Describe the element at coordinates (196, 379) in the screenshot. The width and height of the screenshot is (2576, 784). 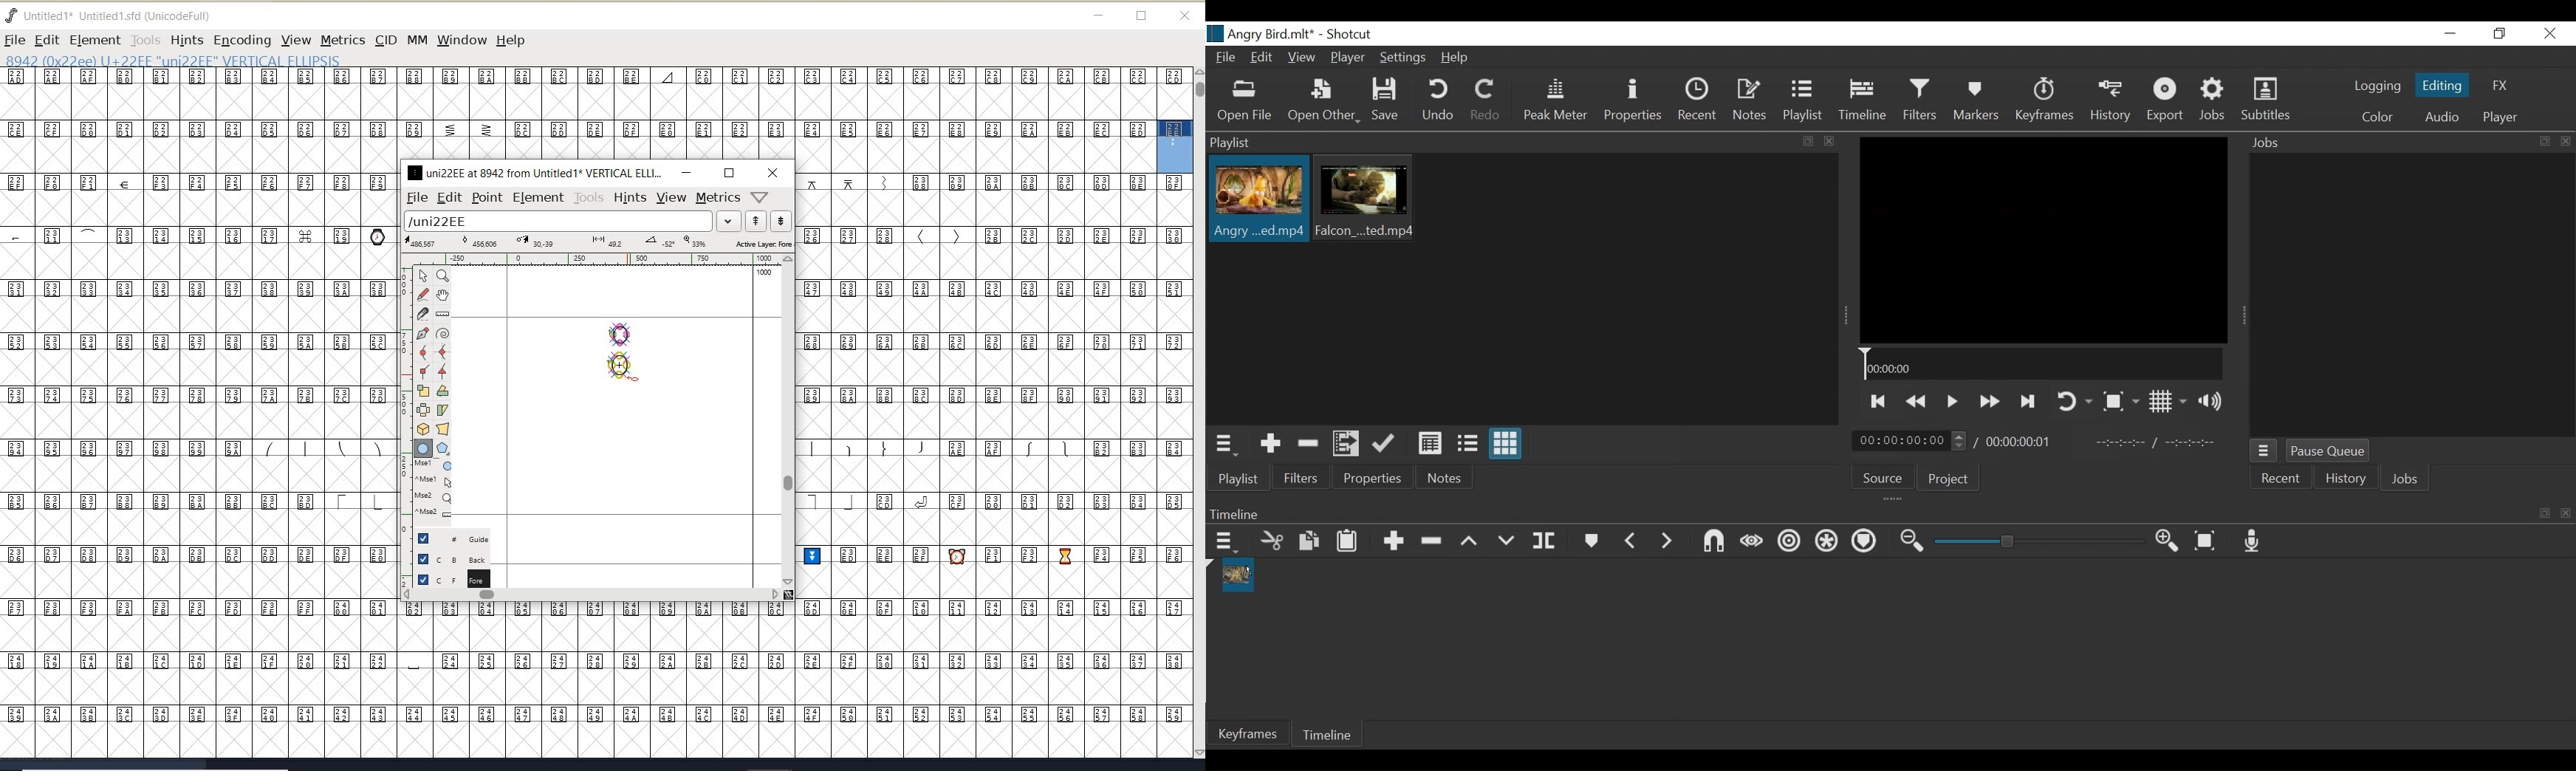
I see `GLYPHY CHARACTERS & NUMBERS` at that location.